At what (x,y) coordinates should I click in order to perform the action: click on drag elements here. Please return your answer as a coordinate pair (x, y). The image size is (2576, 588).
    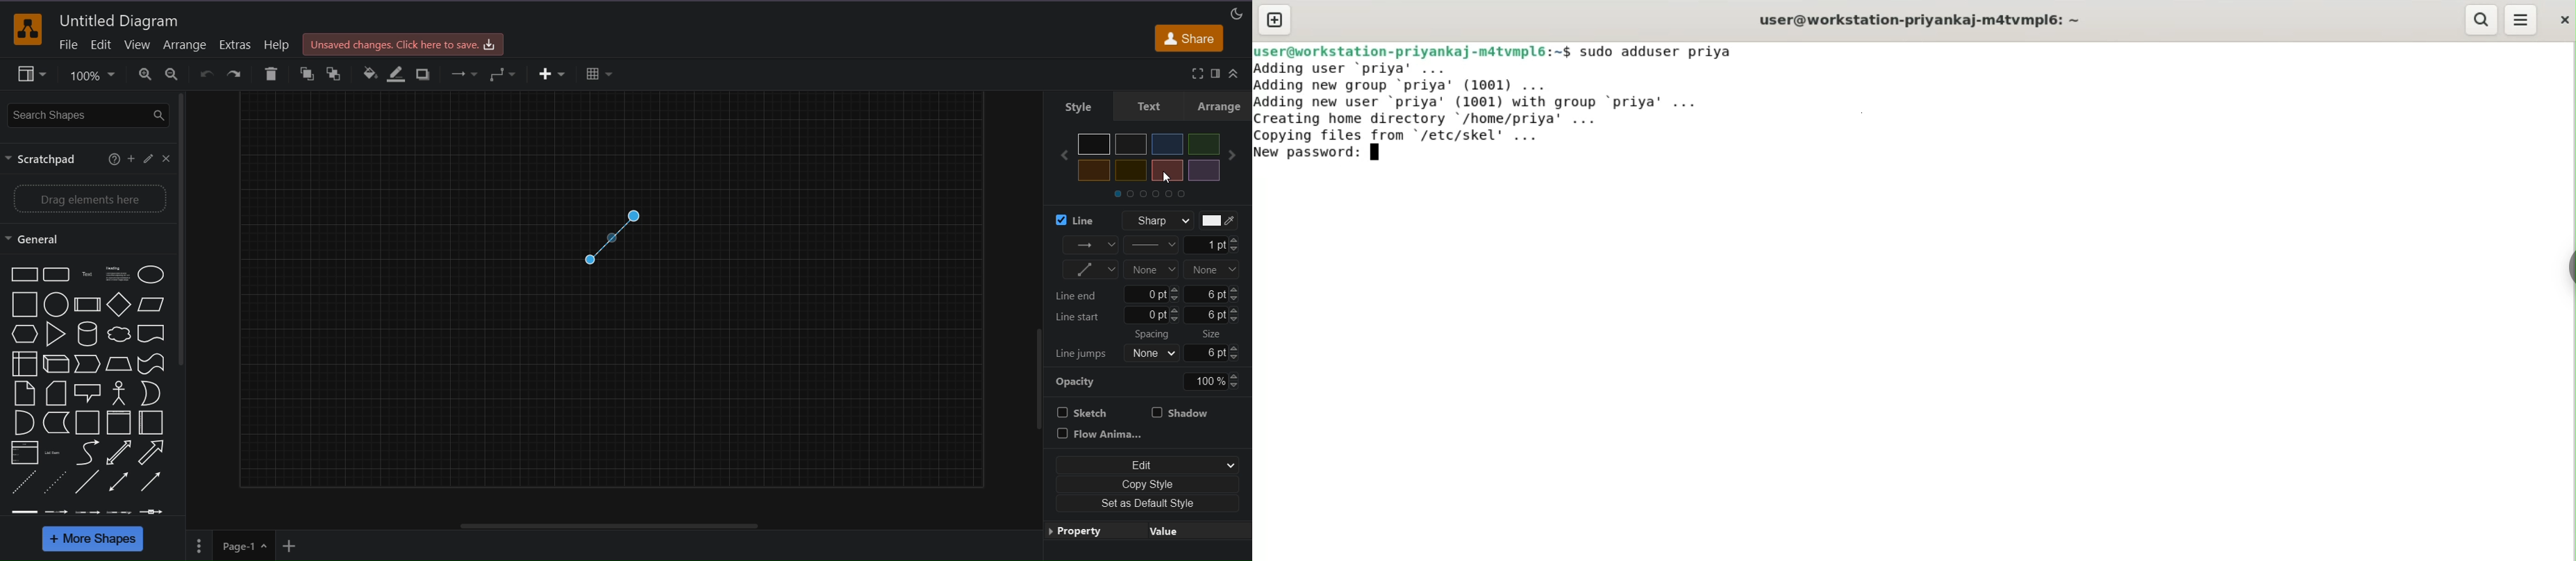
    Looking at the image, I should click on (91, 199).